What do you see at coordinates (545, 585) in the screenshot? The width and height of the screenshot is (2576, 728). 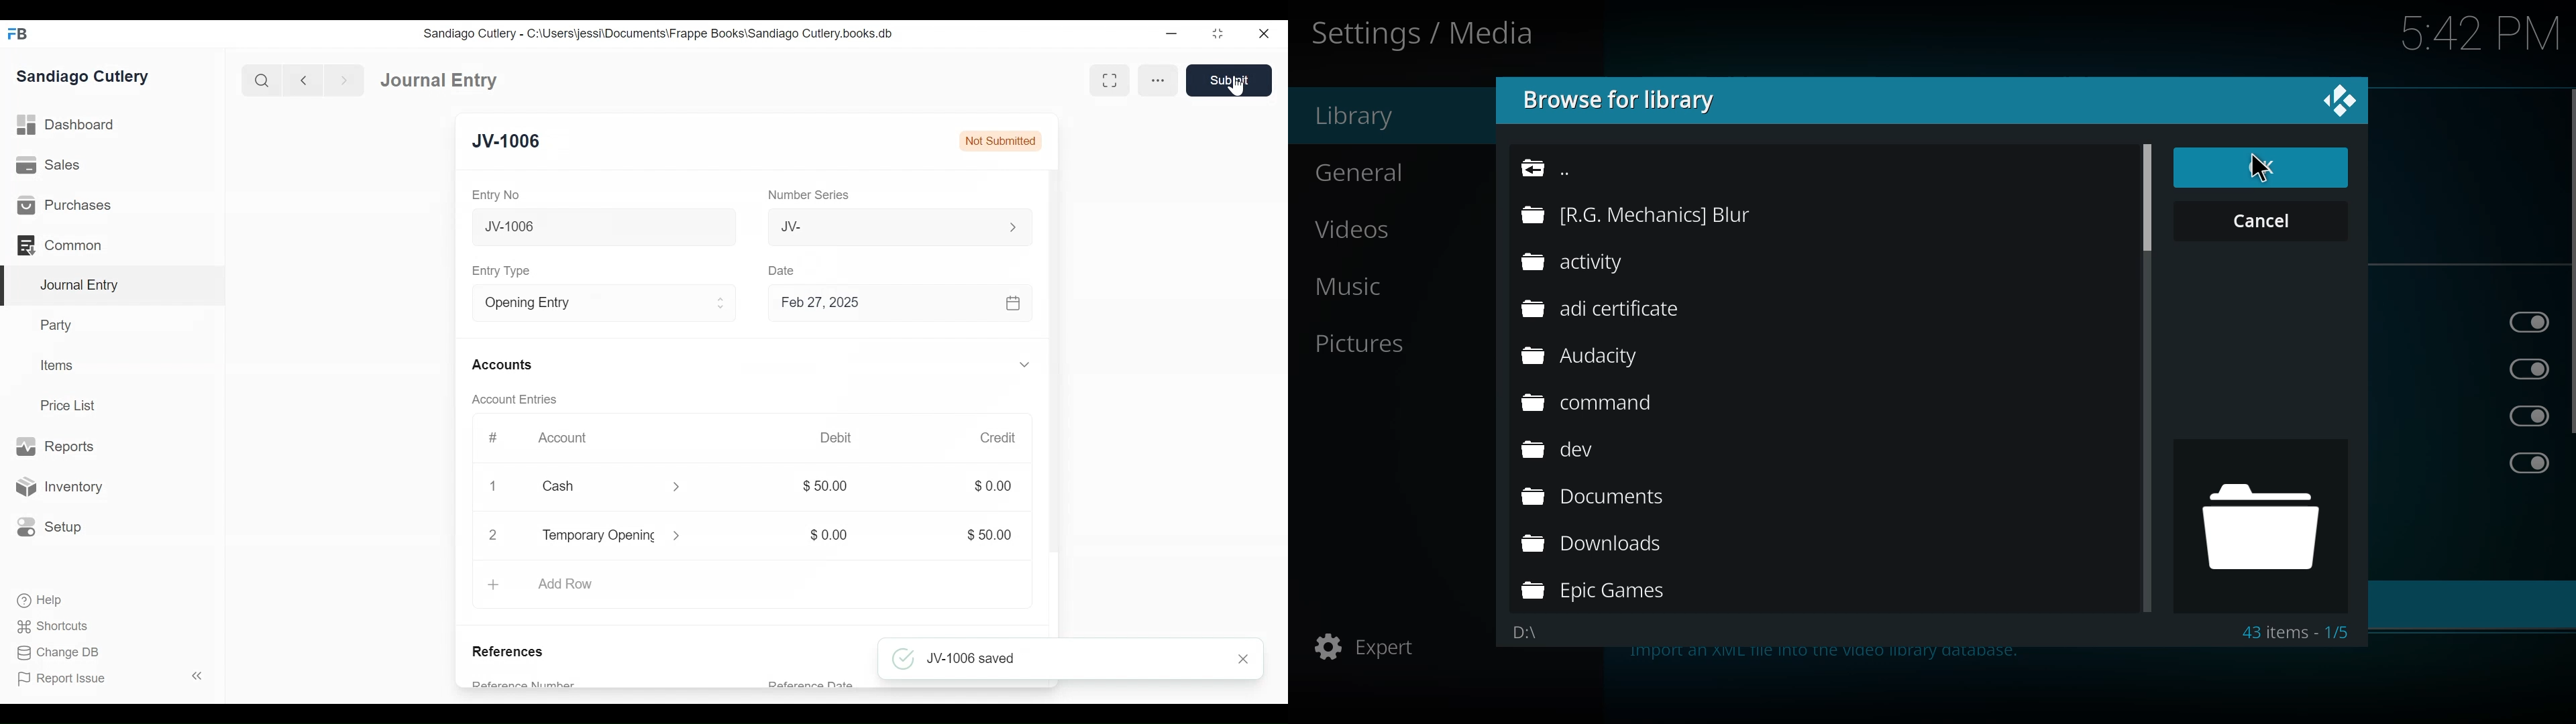 I see `+ Add Row` at bounding box center [545, 585].